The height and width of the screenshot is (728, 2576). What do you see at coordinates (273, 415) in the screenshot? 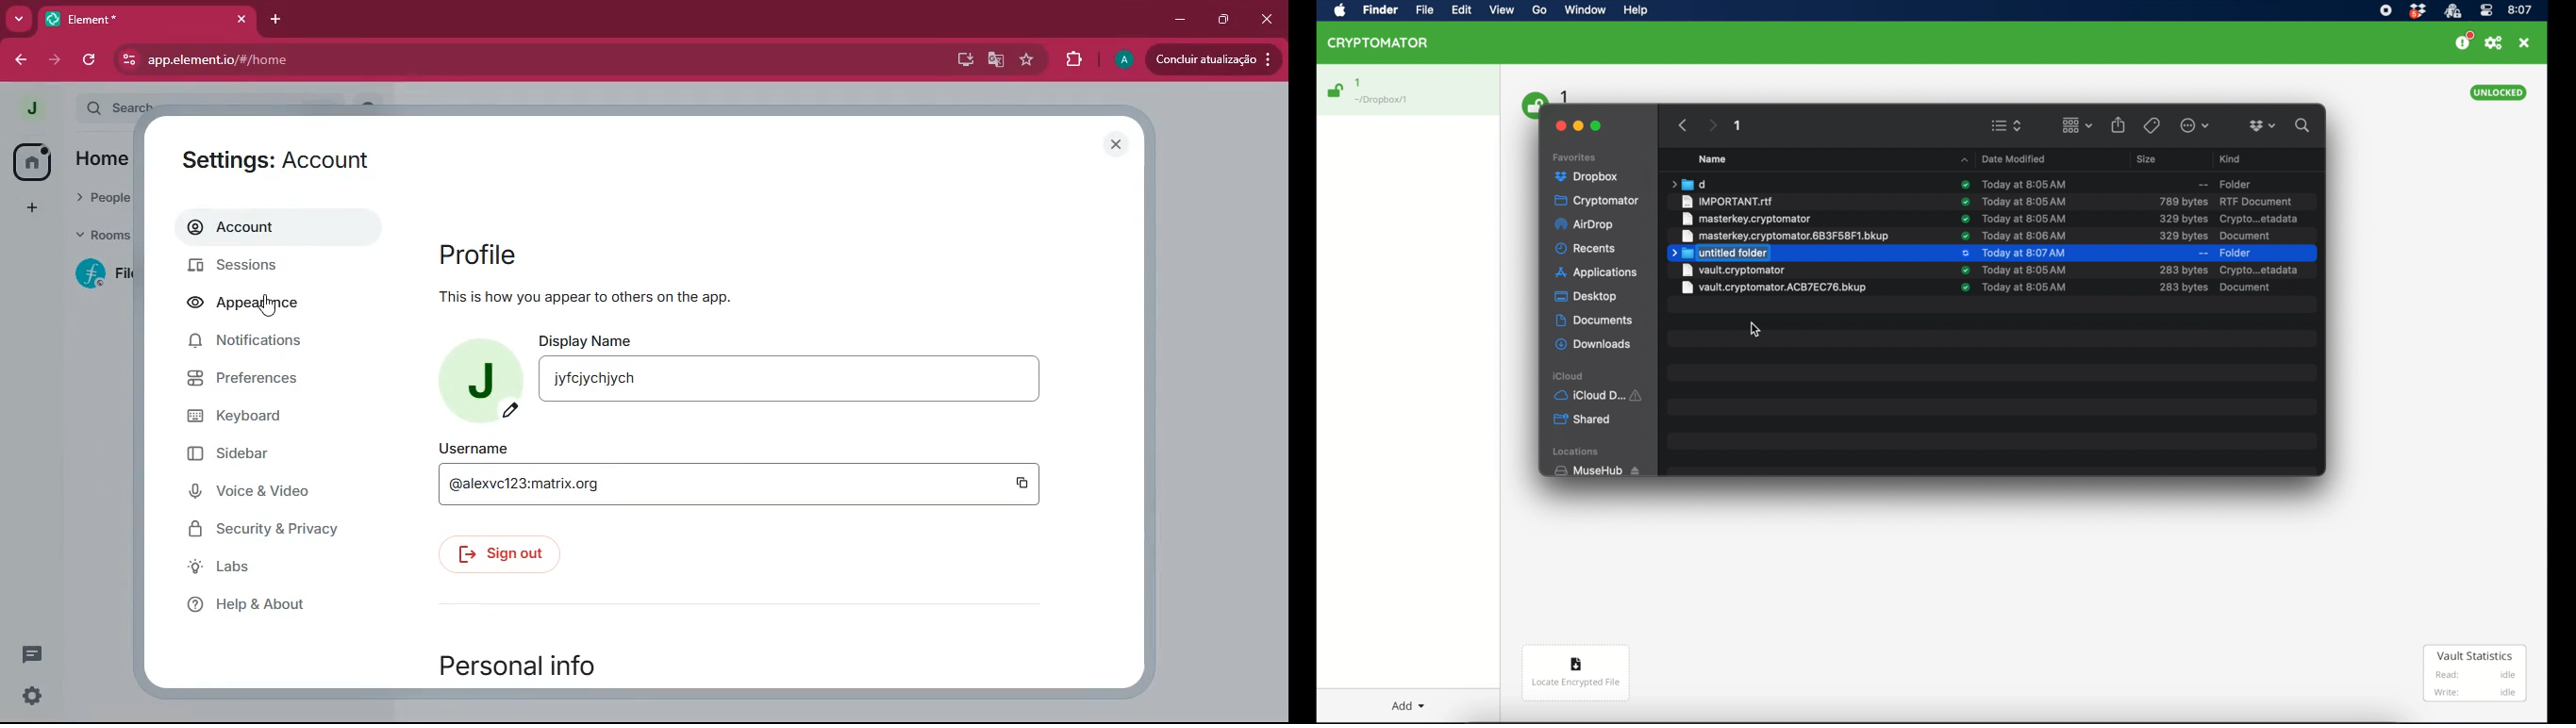
I see `keyboard` at bounding box center [273, 415].